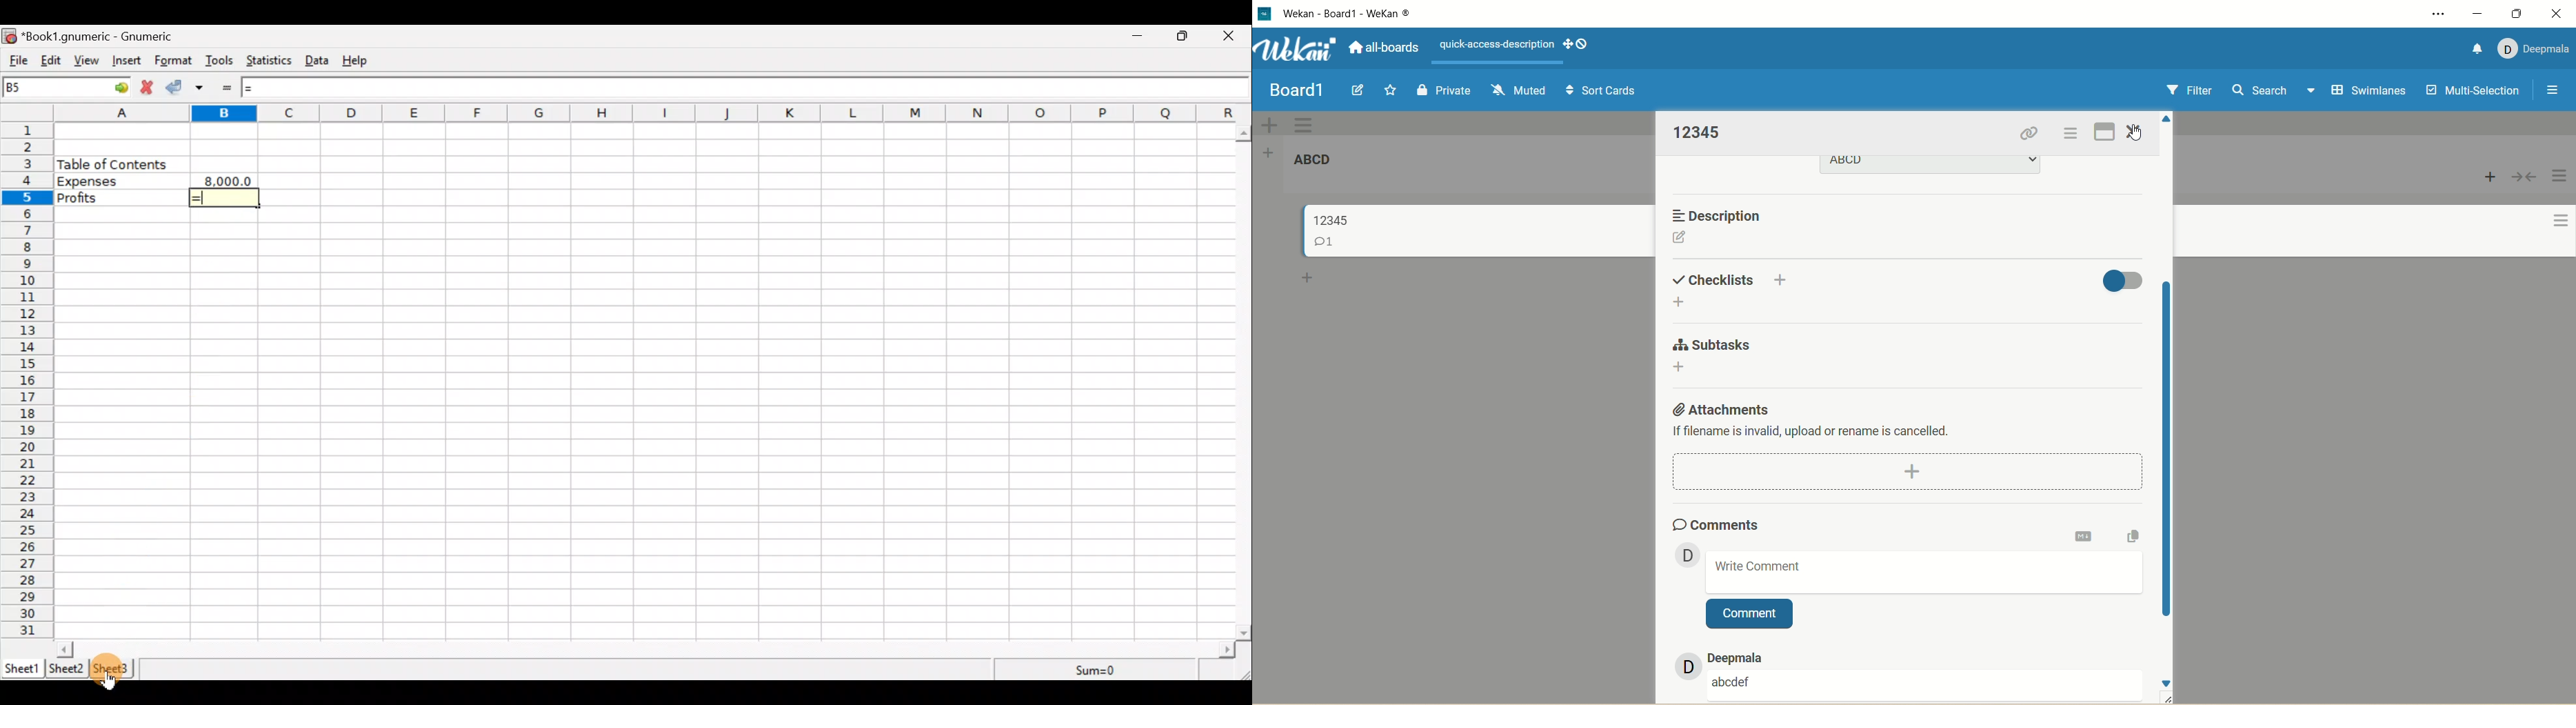 This screenshot has width=2576, height=728. I want to click on alphabets row, so click(634, 114).